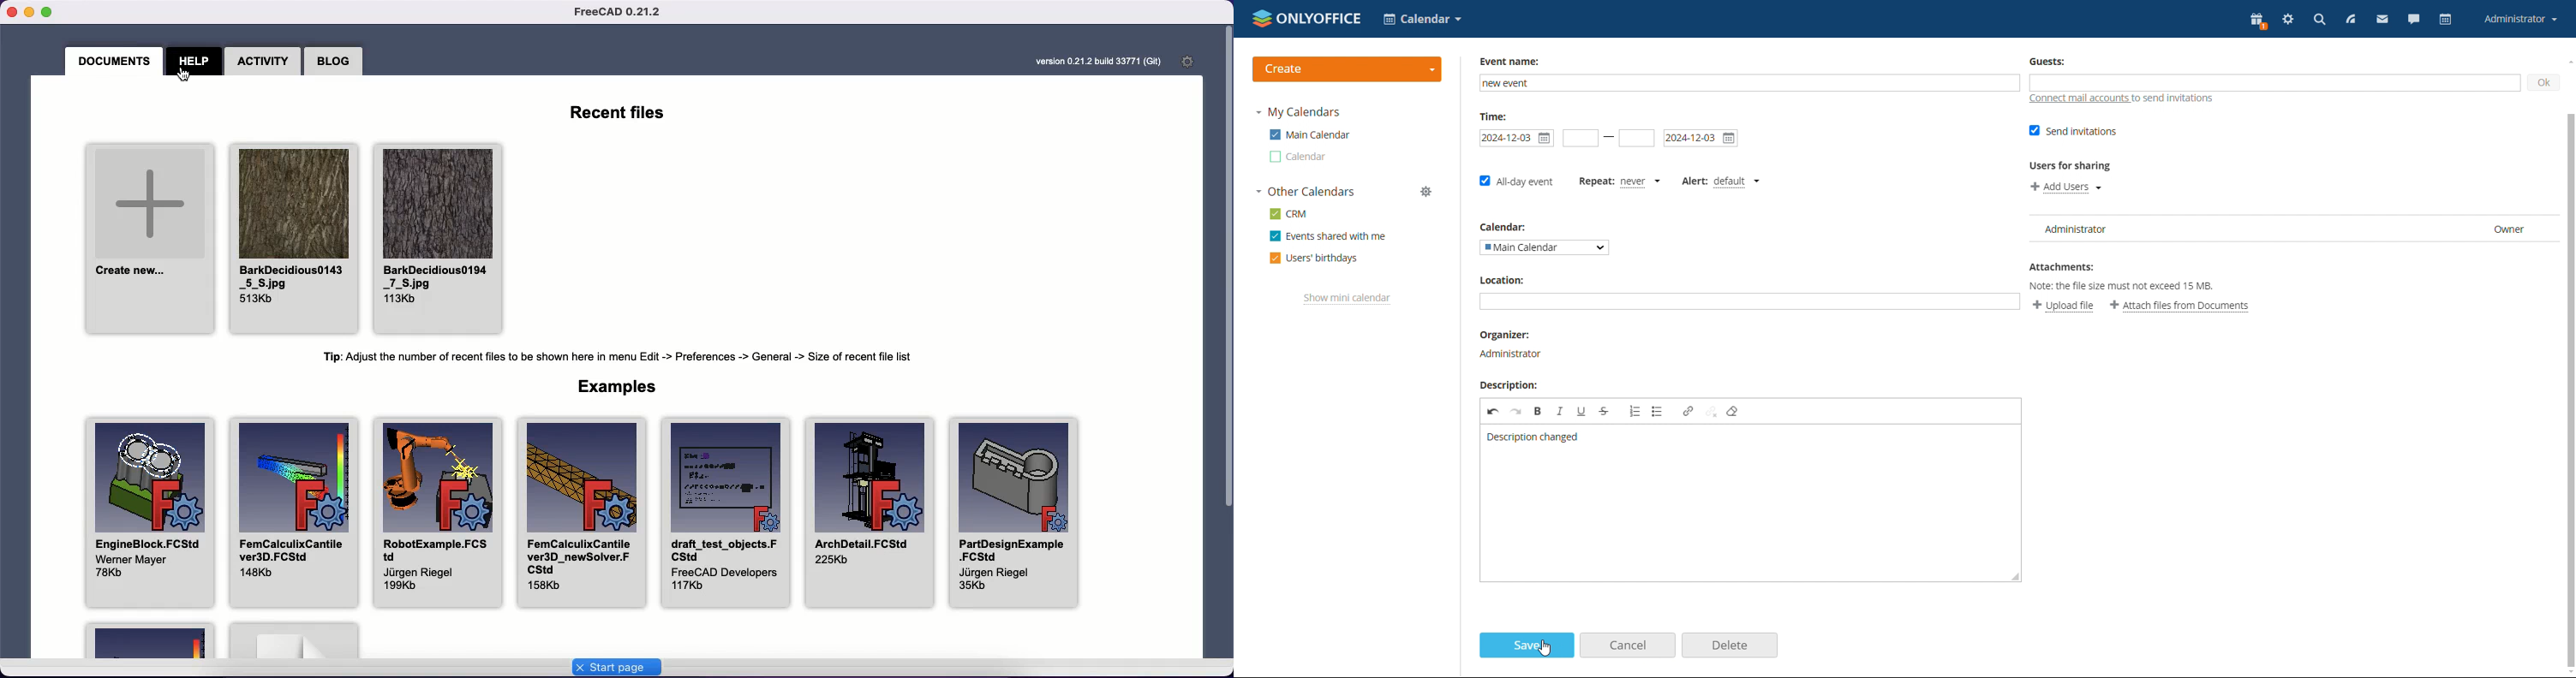 This screenshot has width=2576, height=700. What do you see at coordinates (2547, 81) in the screenshot?
I see `ok` at bounding box center [2547, 81].